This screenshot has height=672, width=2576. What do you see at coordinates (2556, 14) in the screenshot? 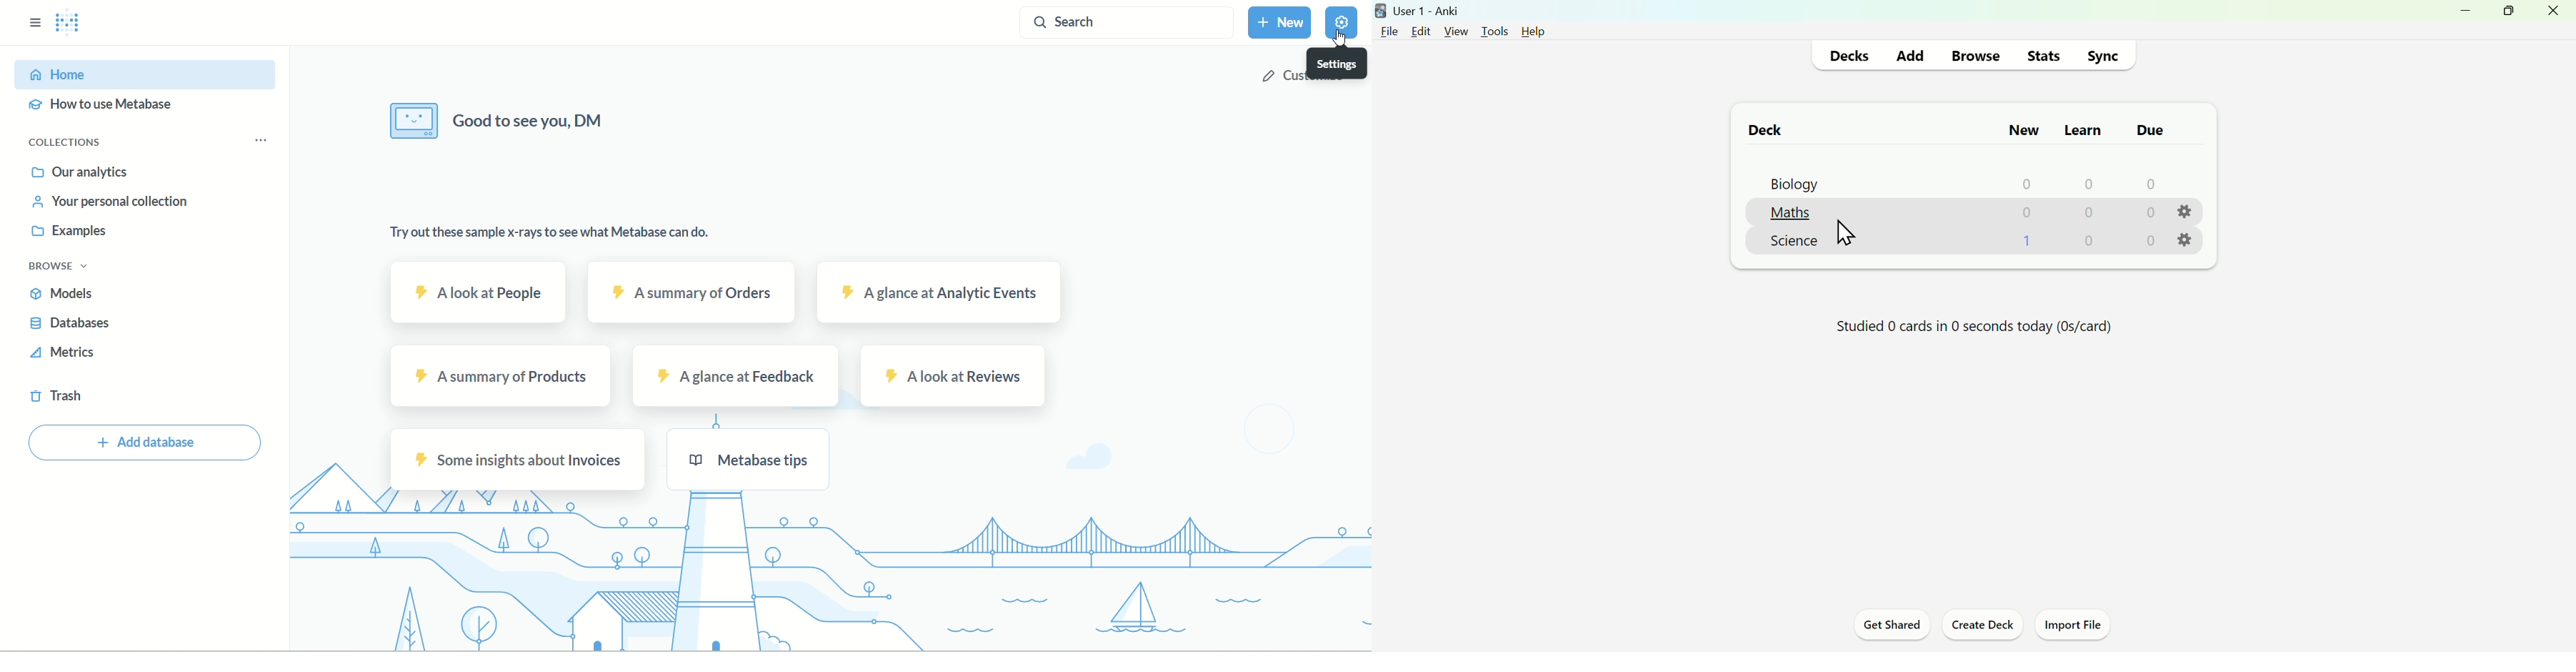
I see `Close` at bounding box center [2556, 14].